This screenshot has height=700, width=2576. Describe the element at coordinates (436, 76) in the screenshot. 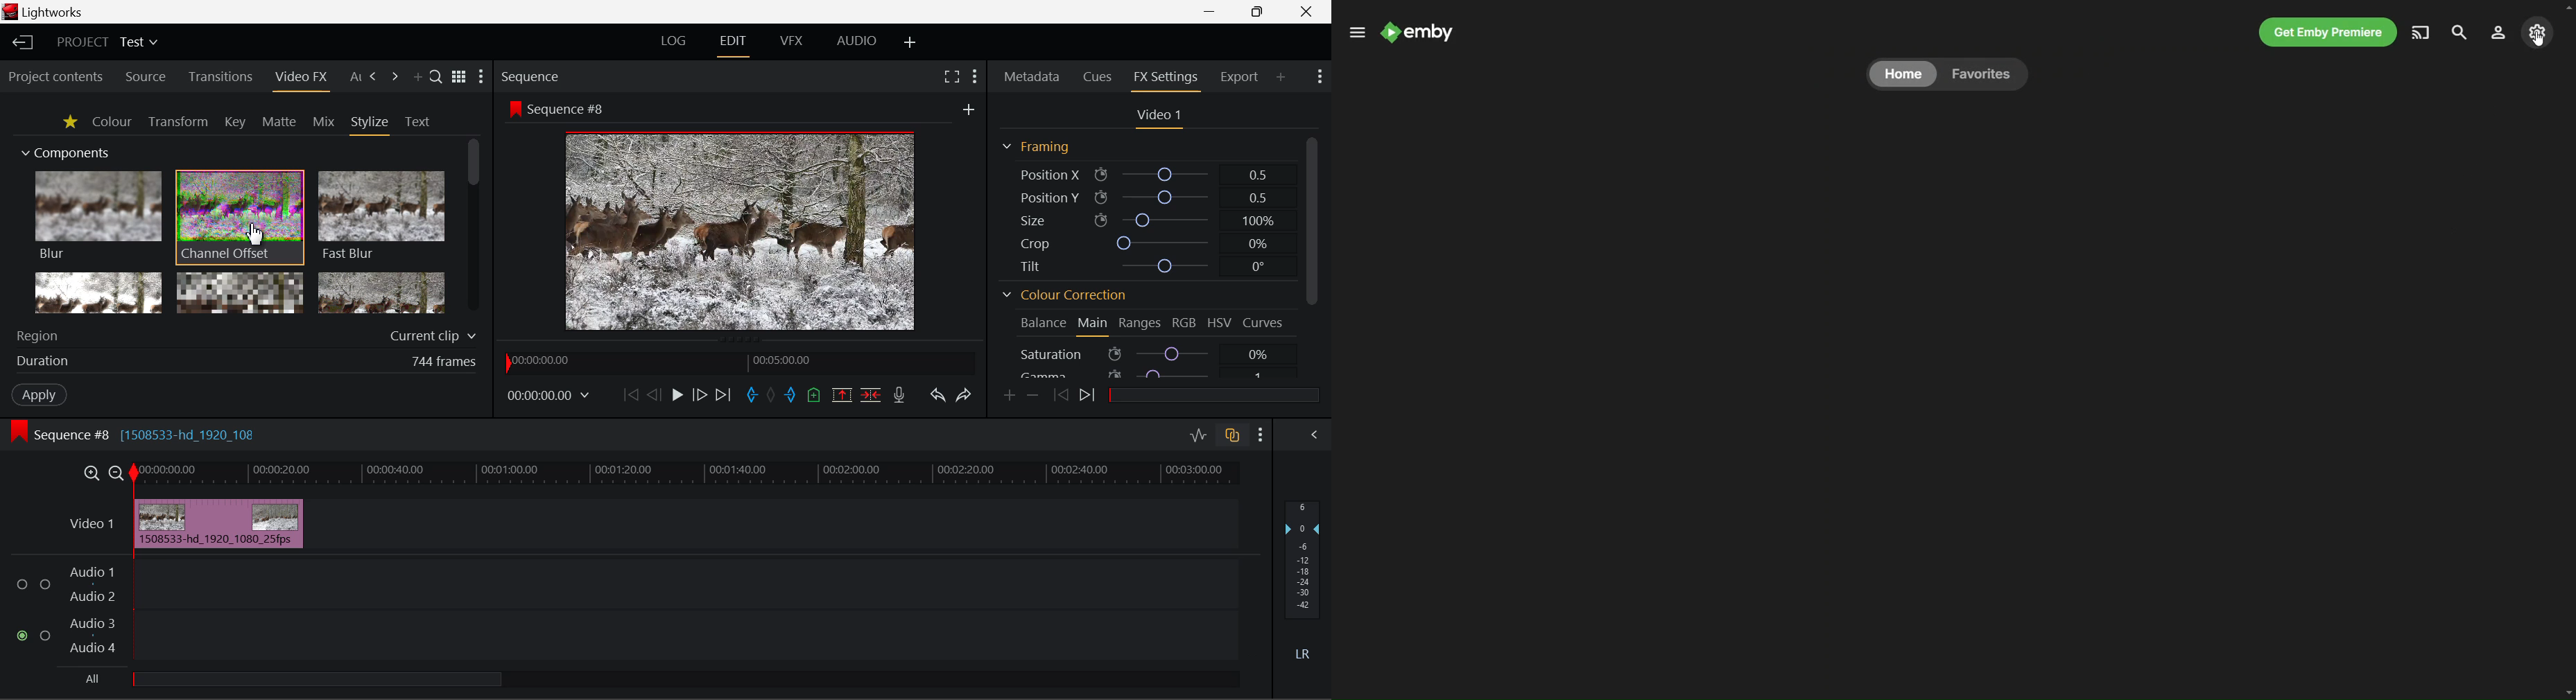

I see `Search` at that location.